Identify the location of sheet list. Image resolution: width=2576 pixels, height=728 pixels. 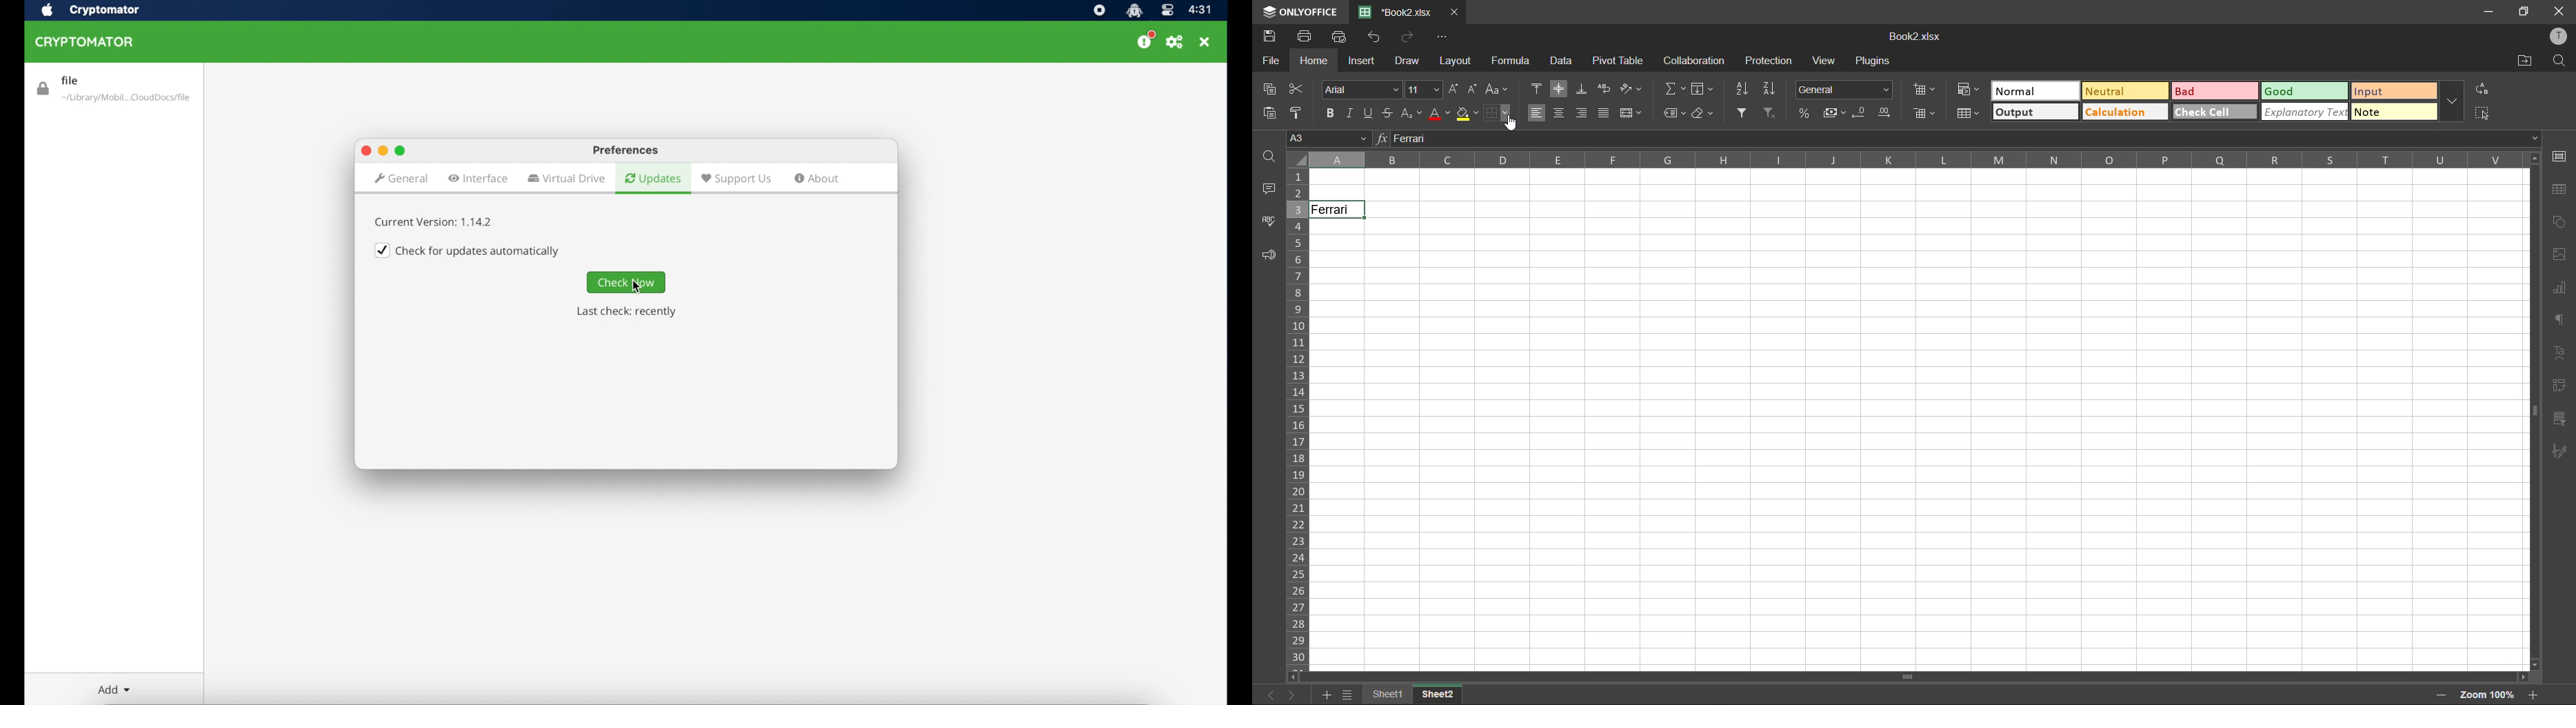
(1347, 695).